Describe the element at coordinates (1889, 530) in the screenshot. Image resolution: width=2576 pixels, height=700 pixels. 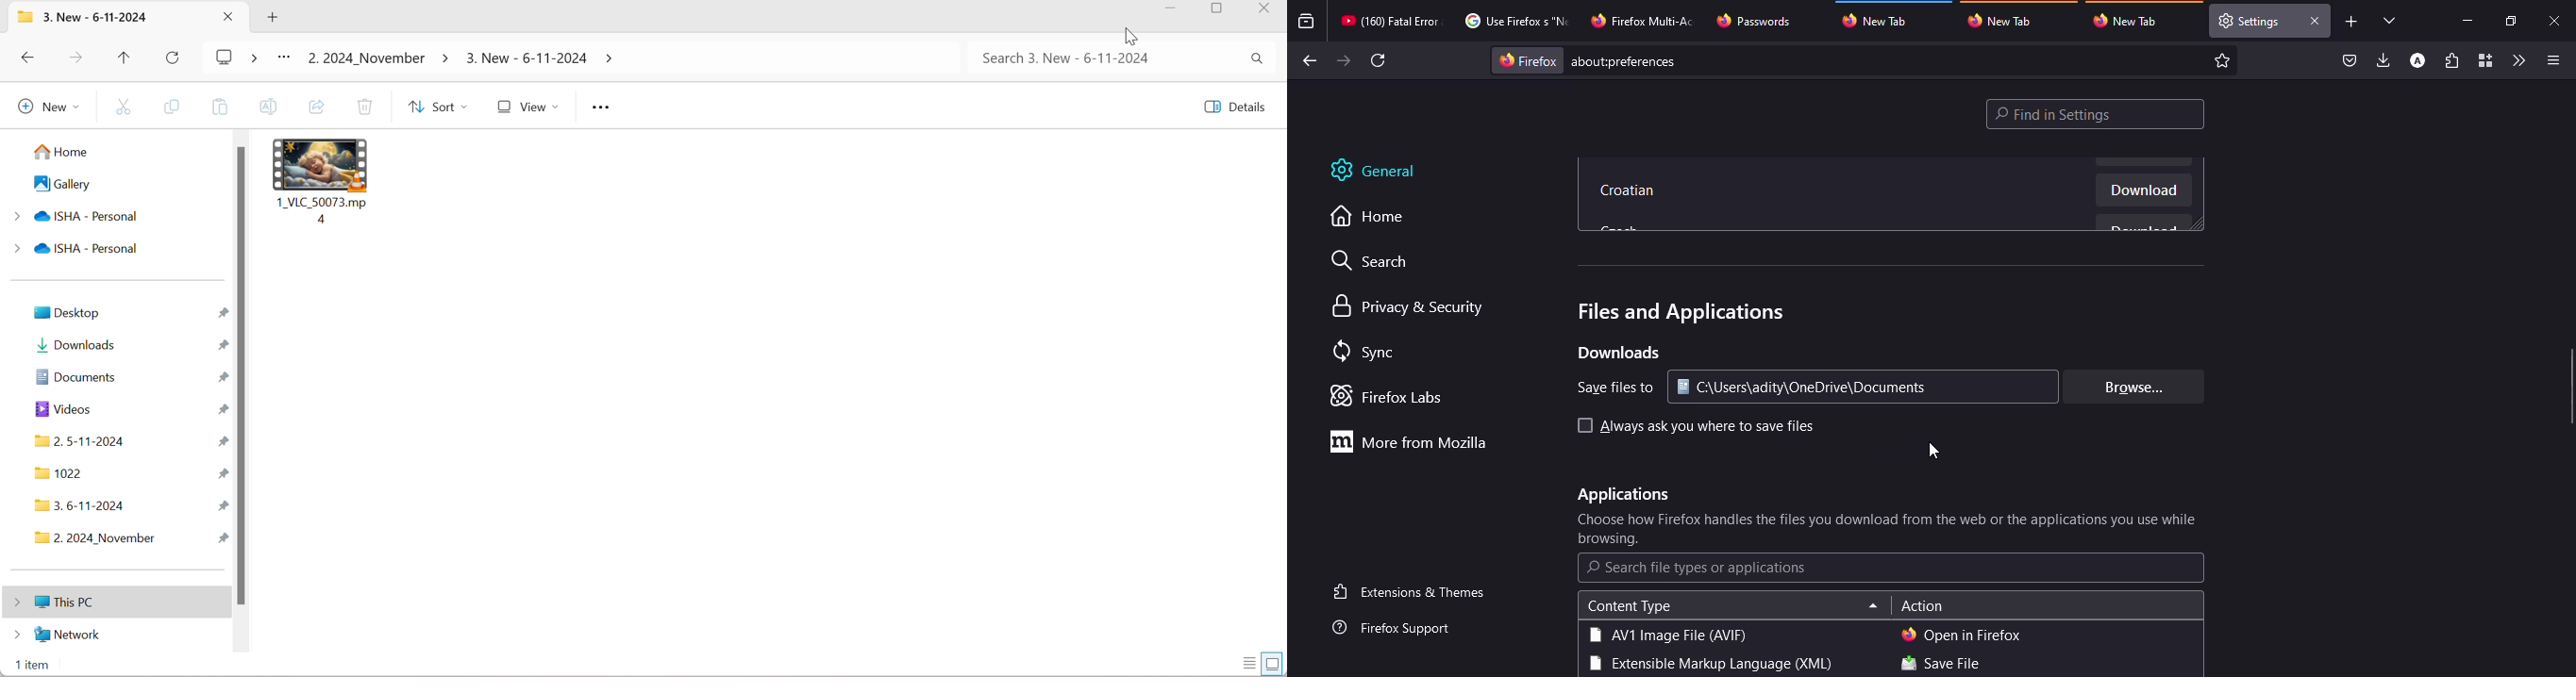
I see `choose` at that location.